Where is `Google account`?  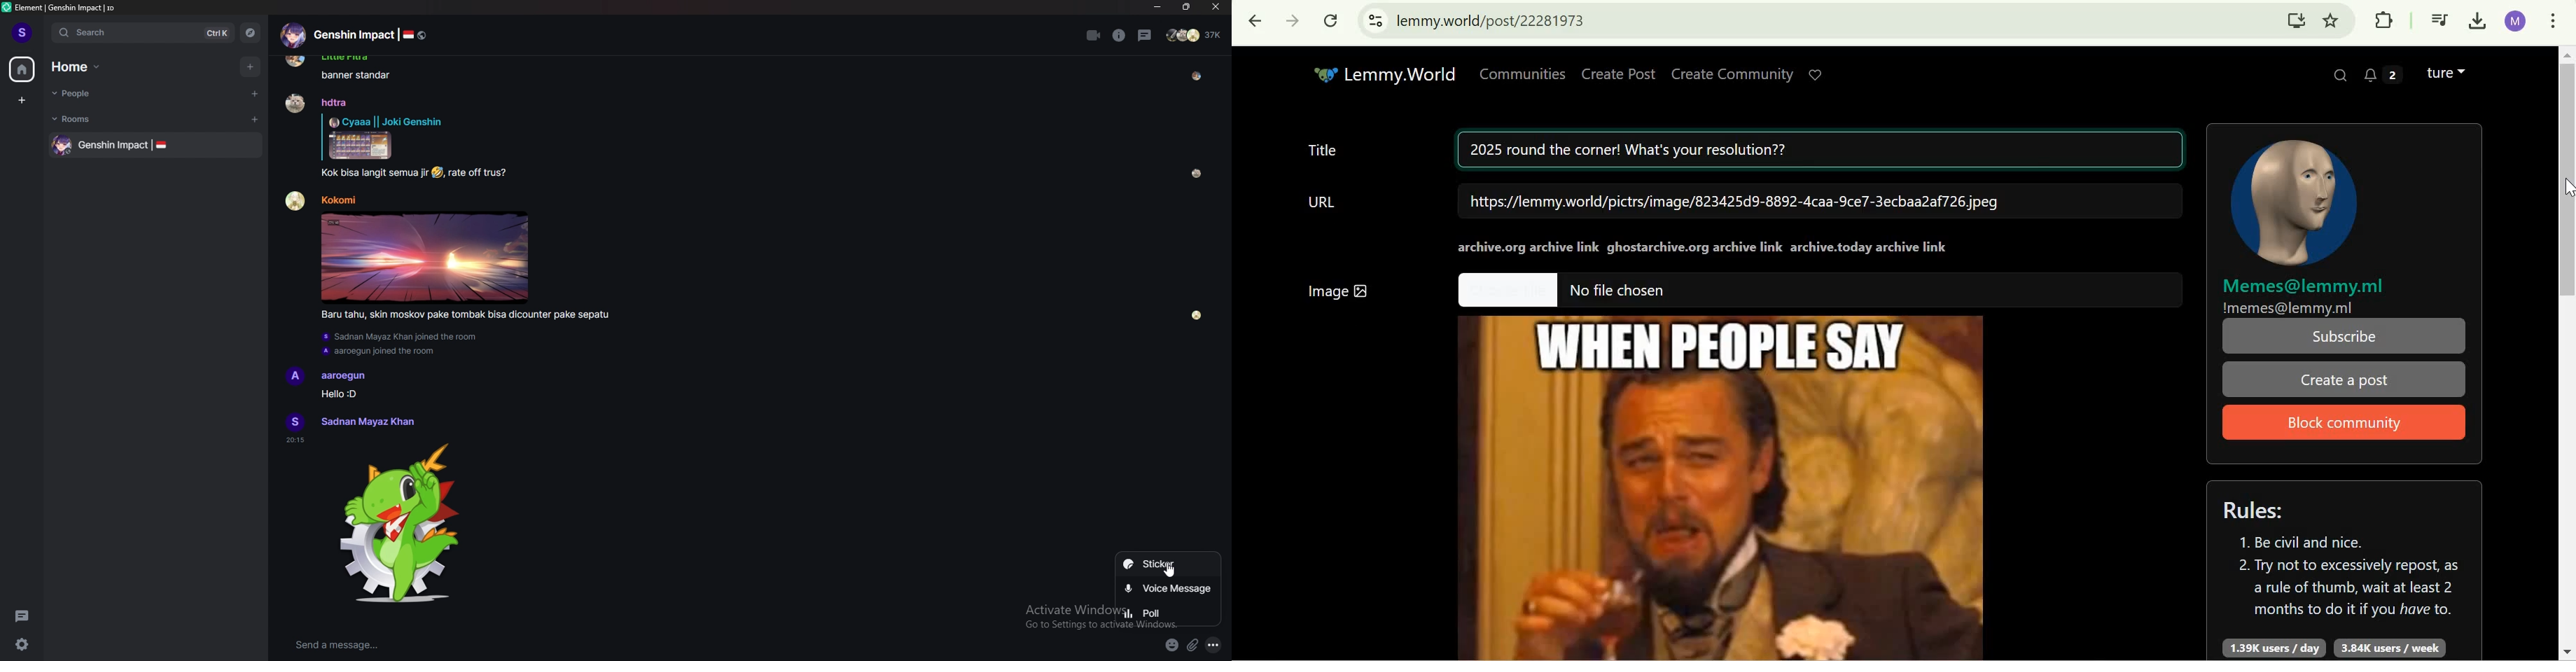 Google account is located at coordinates (2516, 21).